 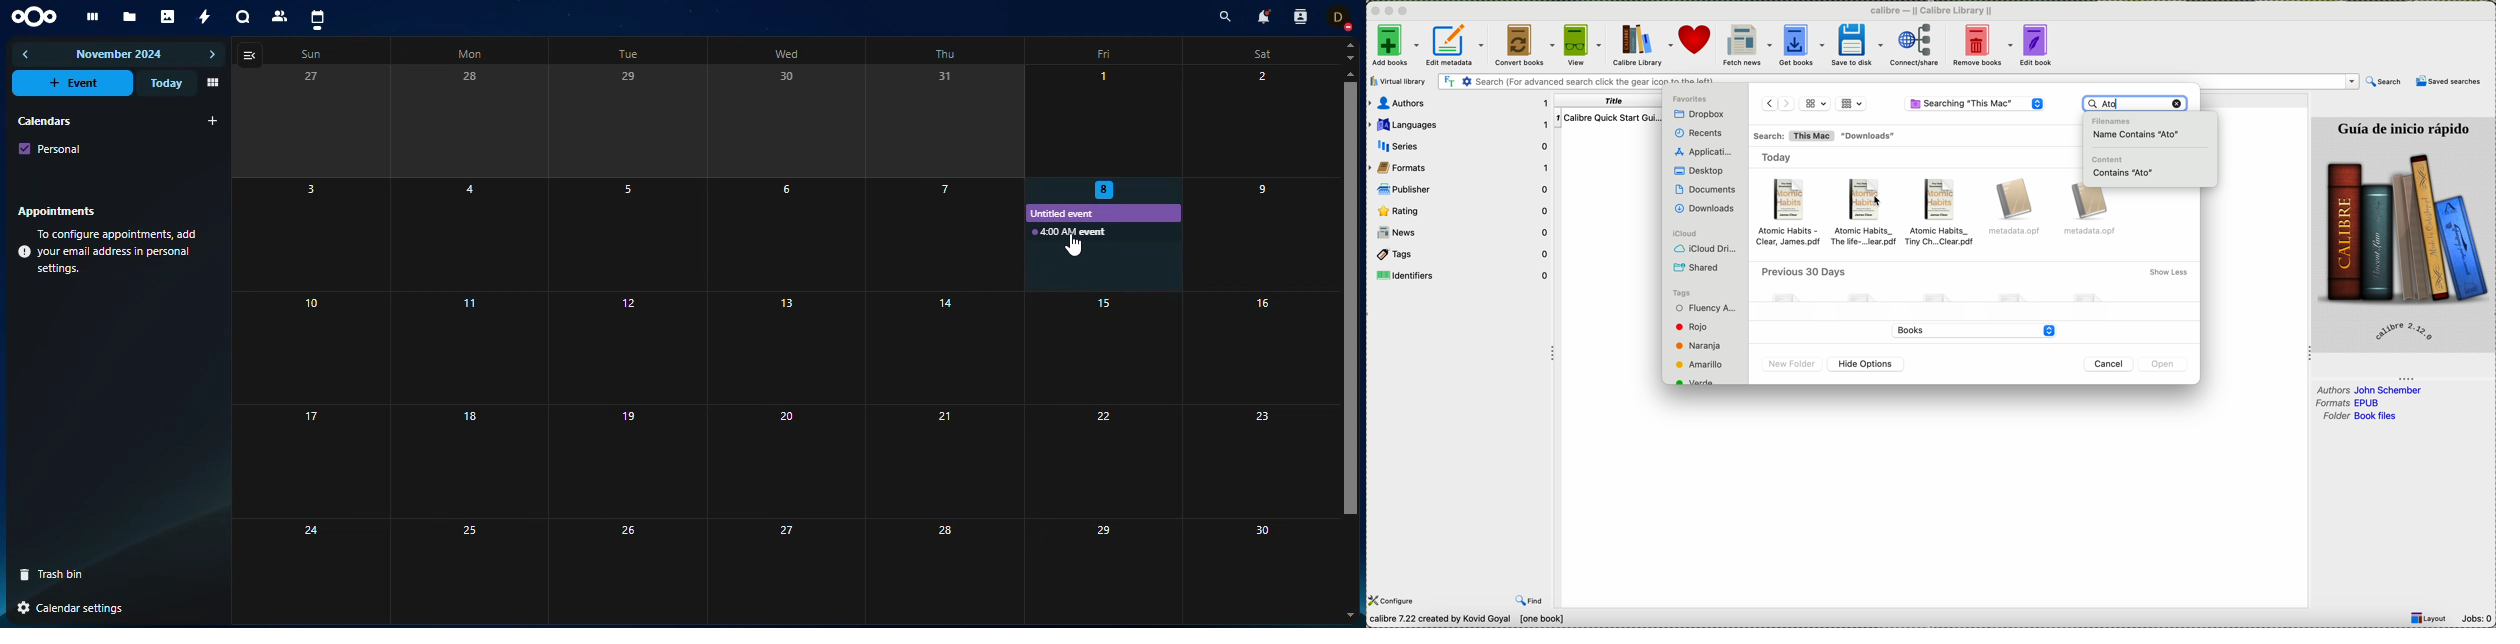 What do you see at coordinates (637, 301) in the screenshot?
I see `calendar` at bounding box center [637, 301].